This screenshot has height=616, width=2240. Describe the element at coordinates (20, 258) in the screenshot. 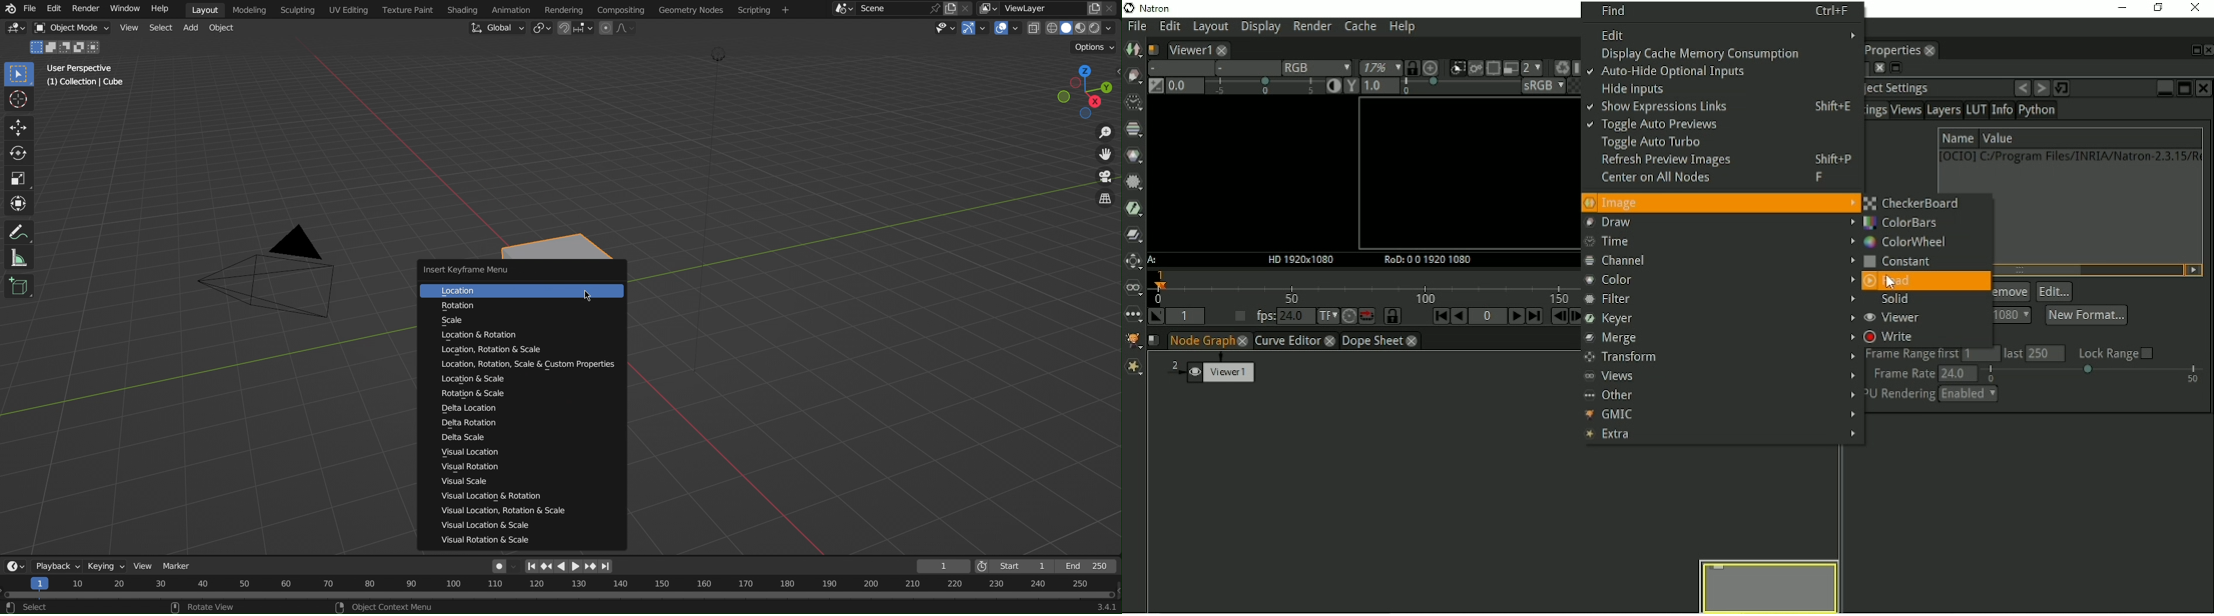

I see `Measure` at that location.